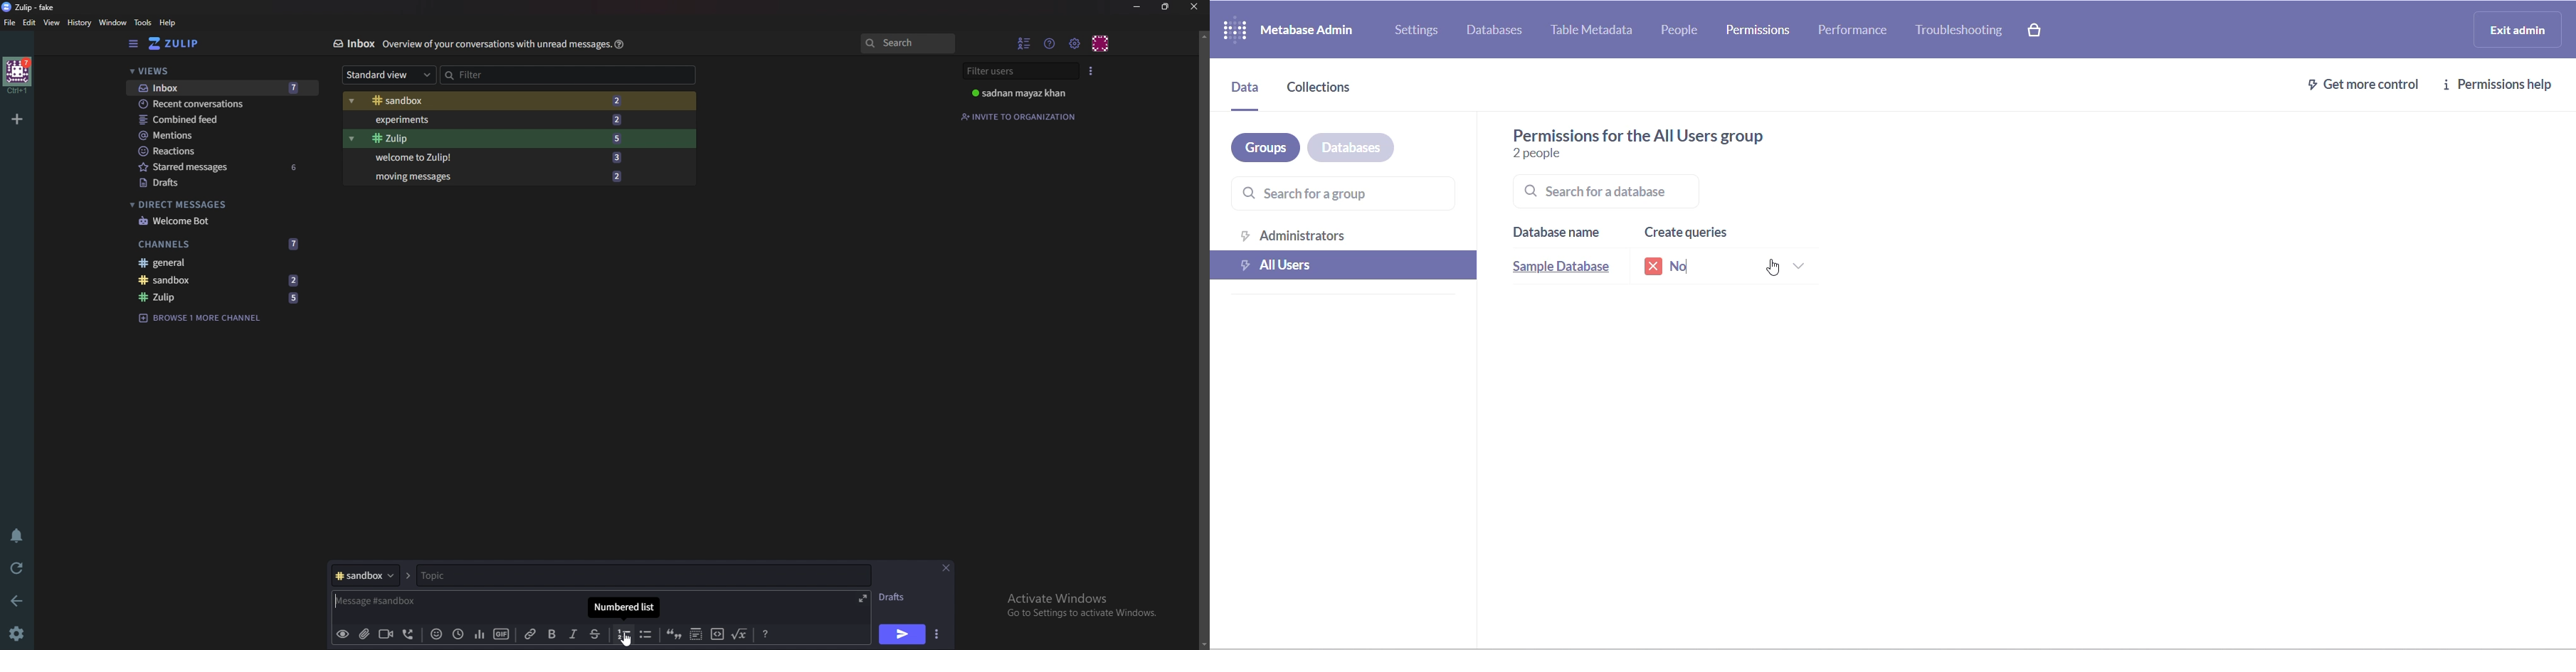 The height and width of the screenshot is (672, 2576). I want to click on troubleshooting, so click(1966, 32).